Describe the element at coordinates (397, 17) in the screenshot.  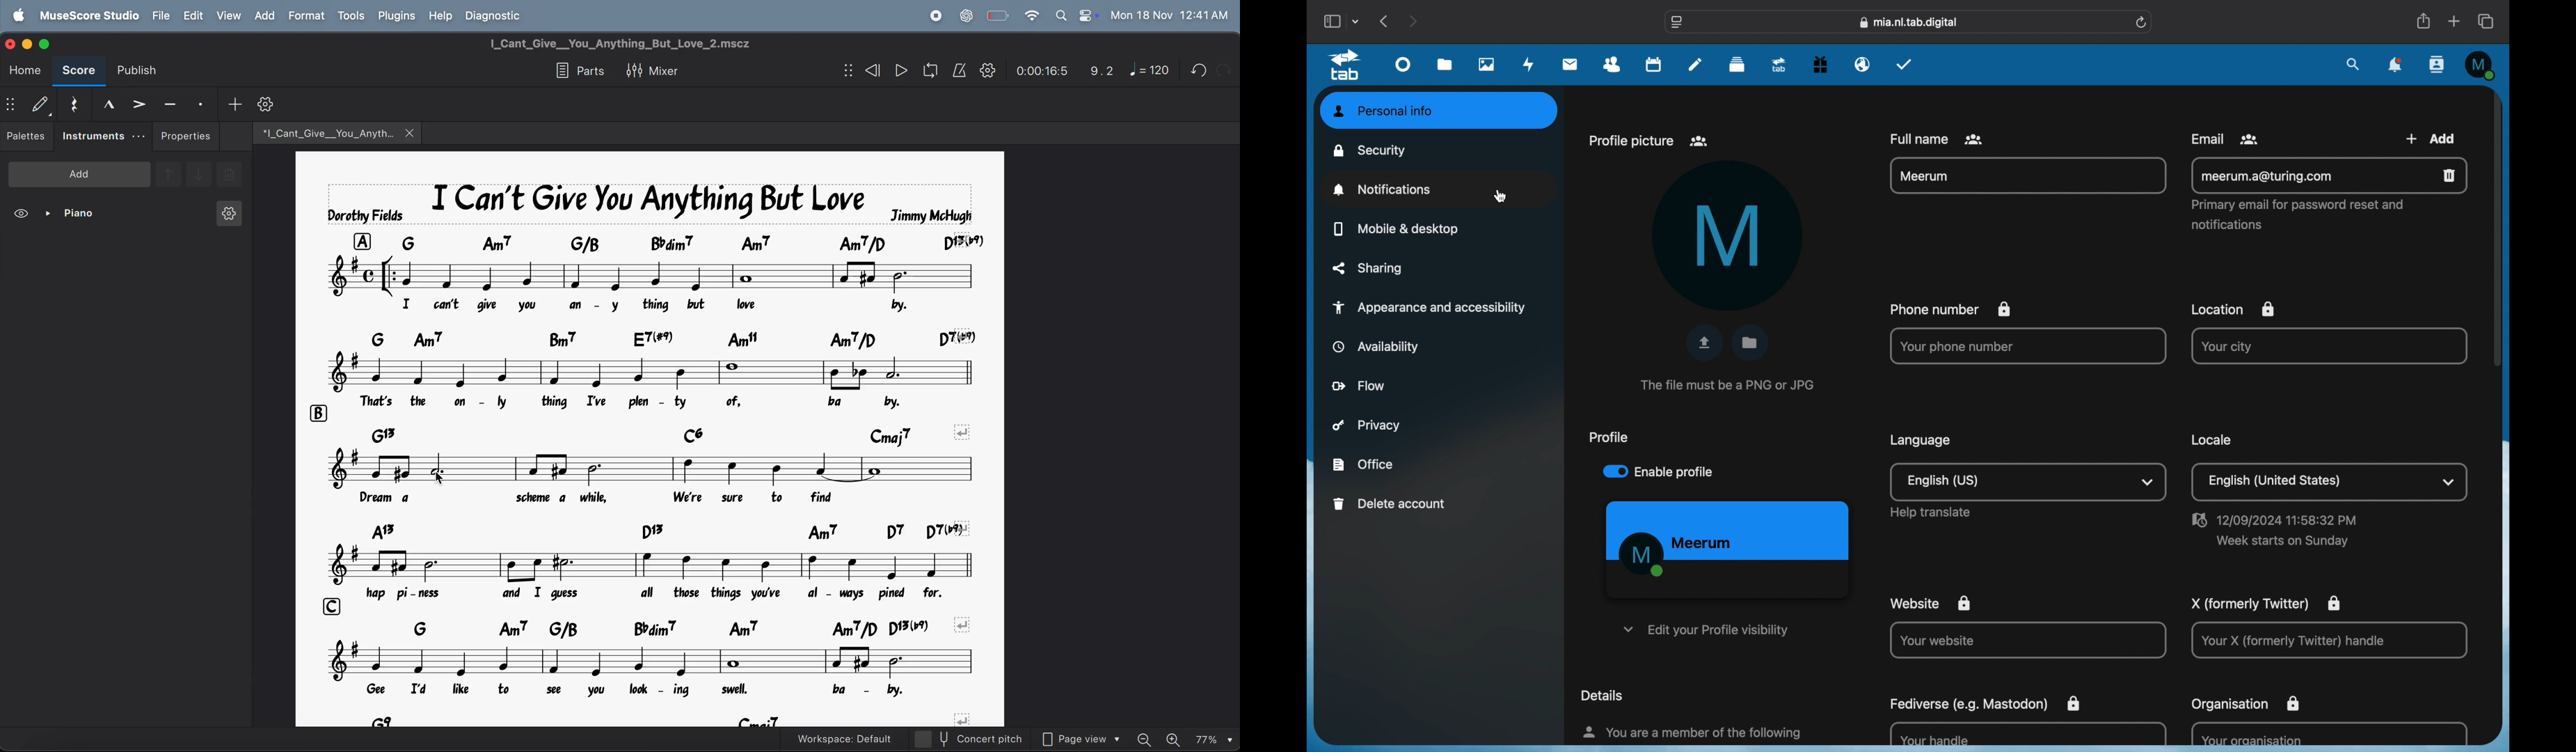
I see `plugins` at that location.